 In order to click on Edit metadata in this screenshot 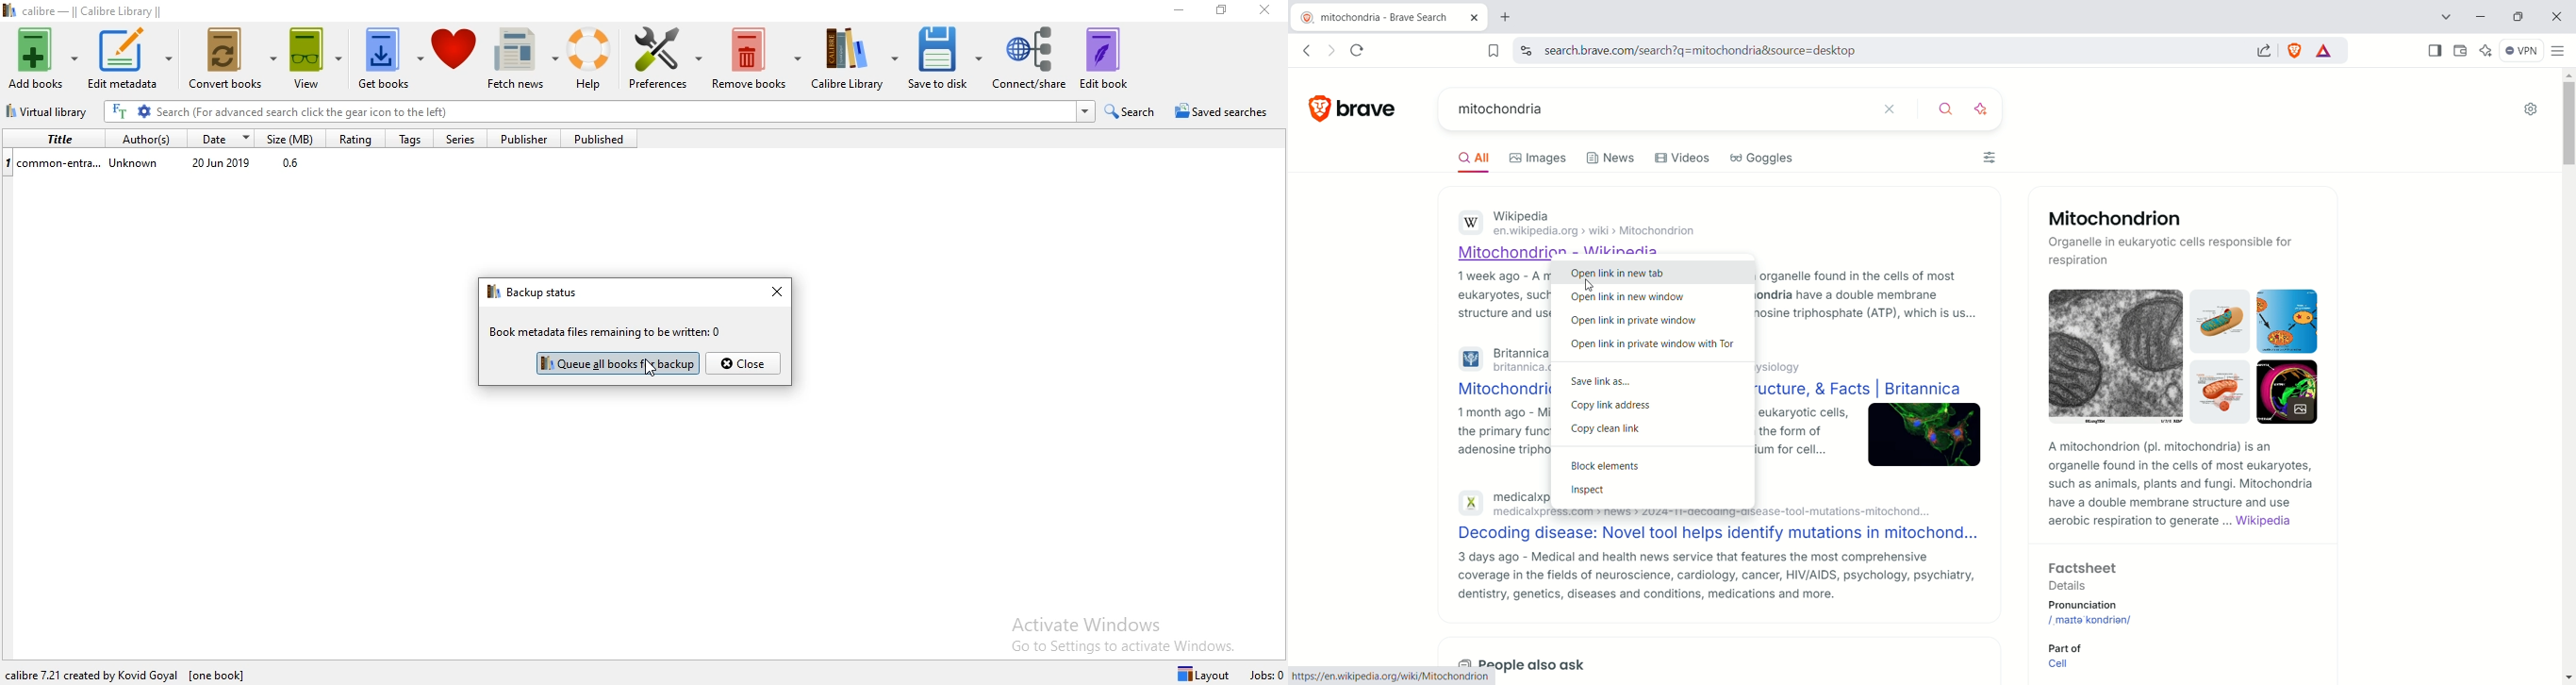, I will do `click(130, 59)`.